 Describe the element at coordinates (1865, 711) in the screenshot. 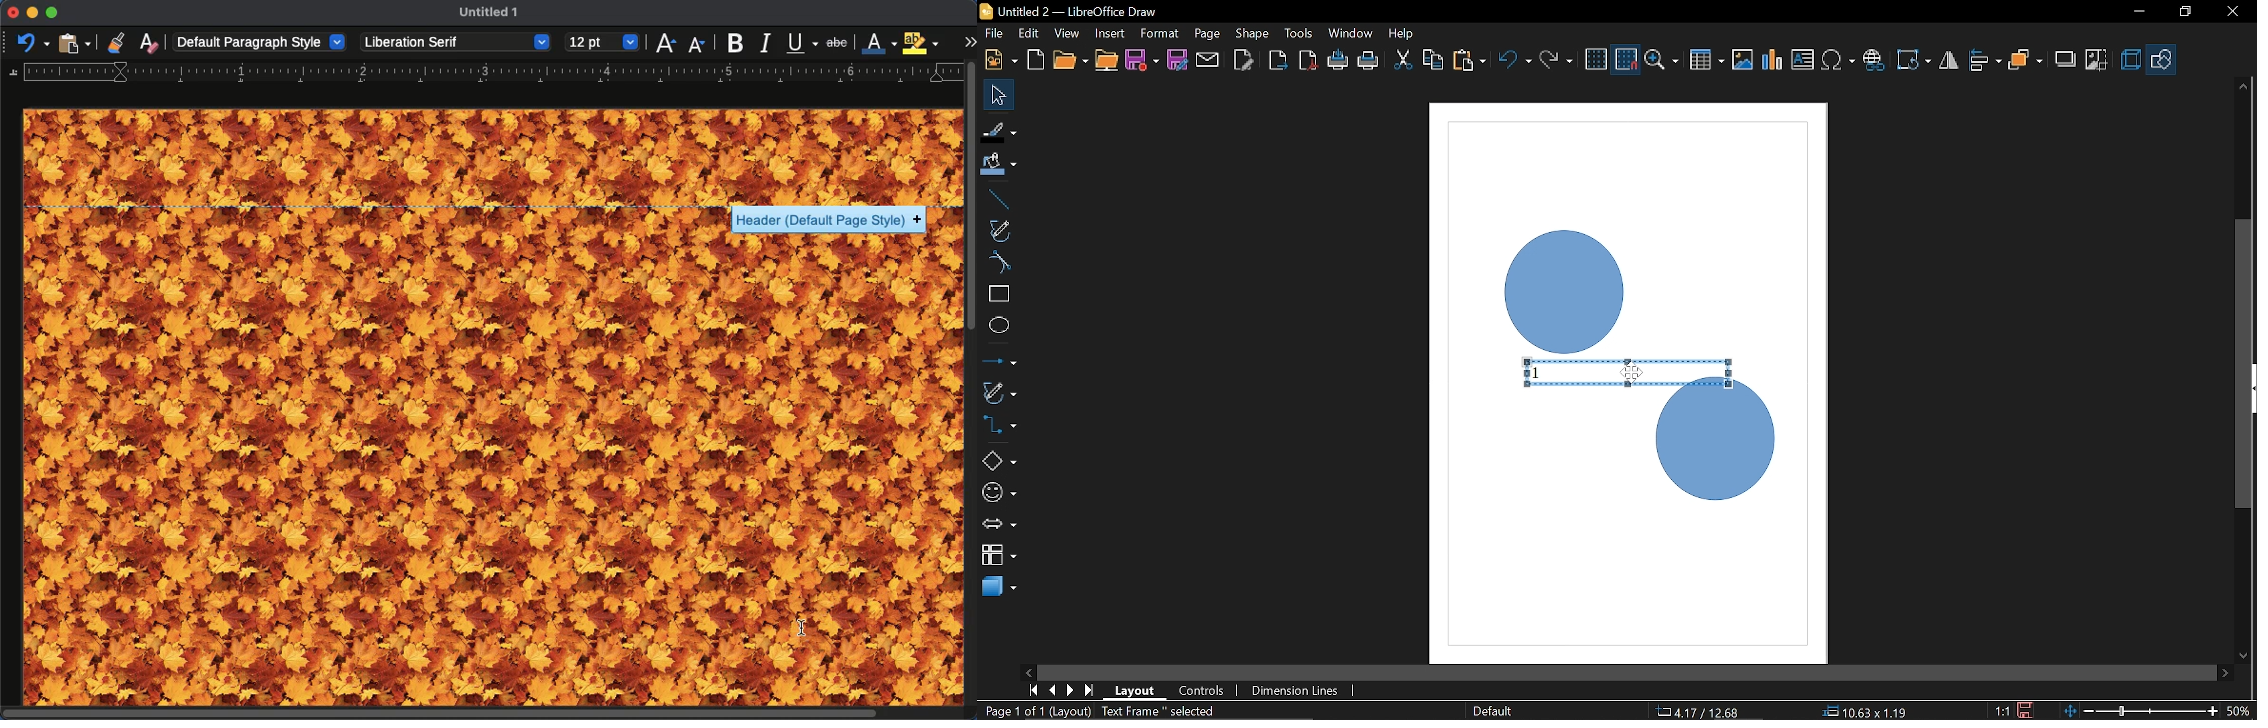

I see `co-ordinate` at that location.